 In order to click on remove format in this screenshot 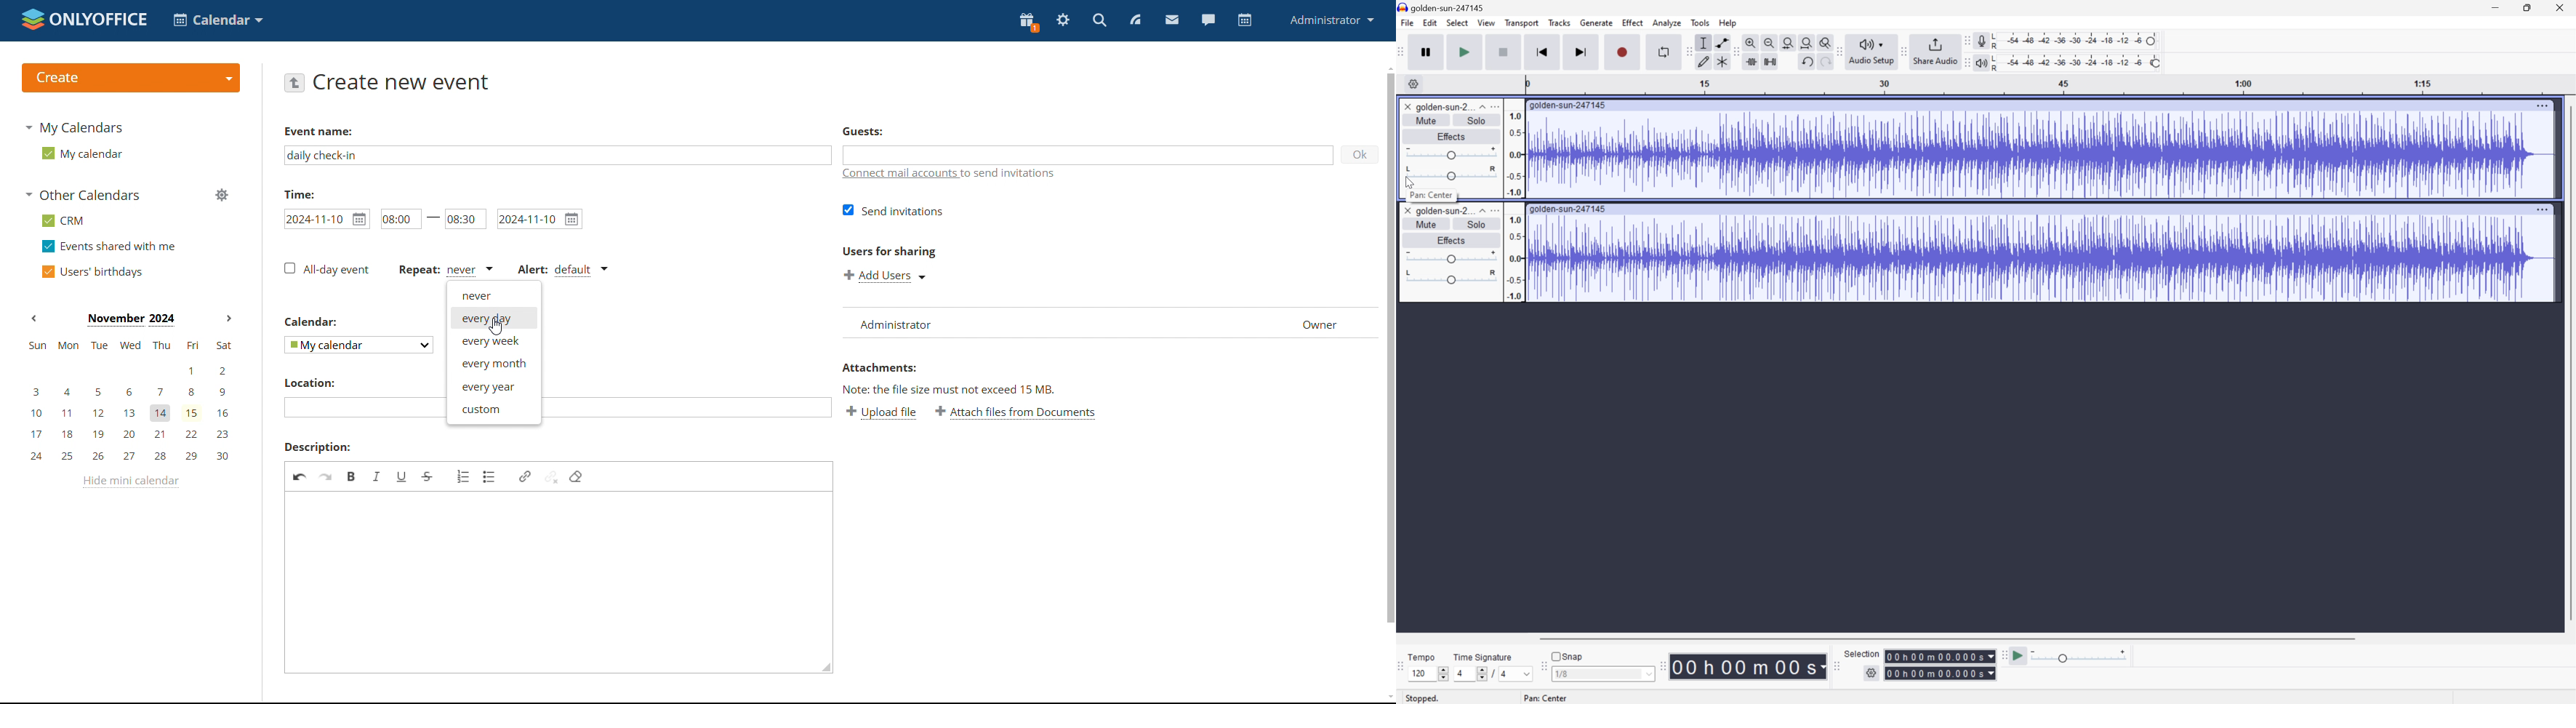, I will do `click(575, 476)`.